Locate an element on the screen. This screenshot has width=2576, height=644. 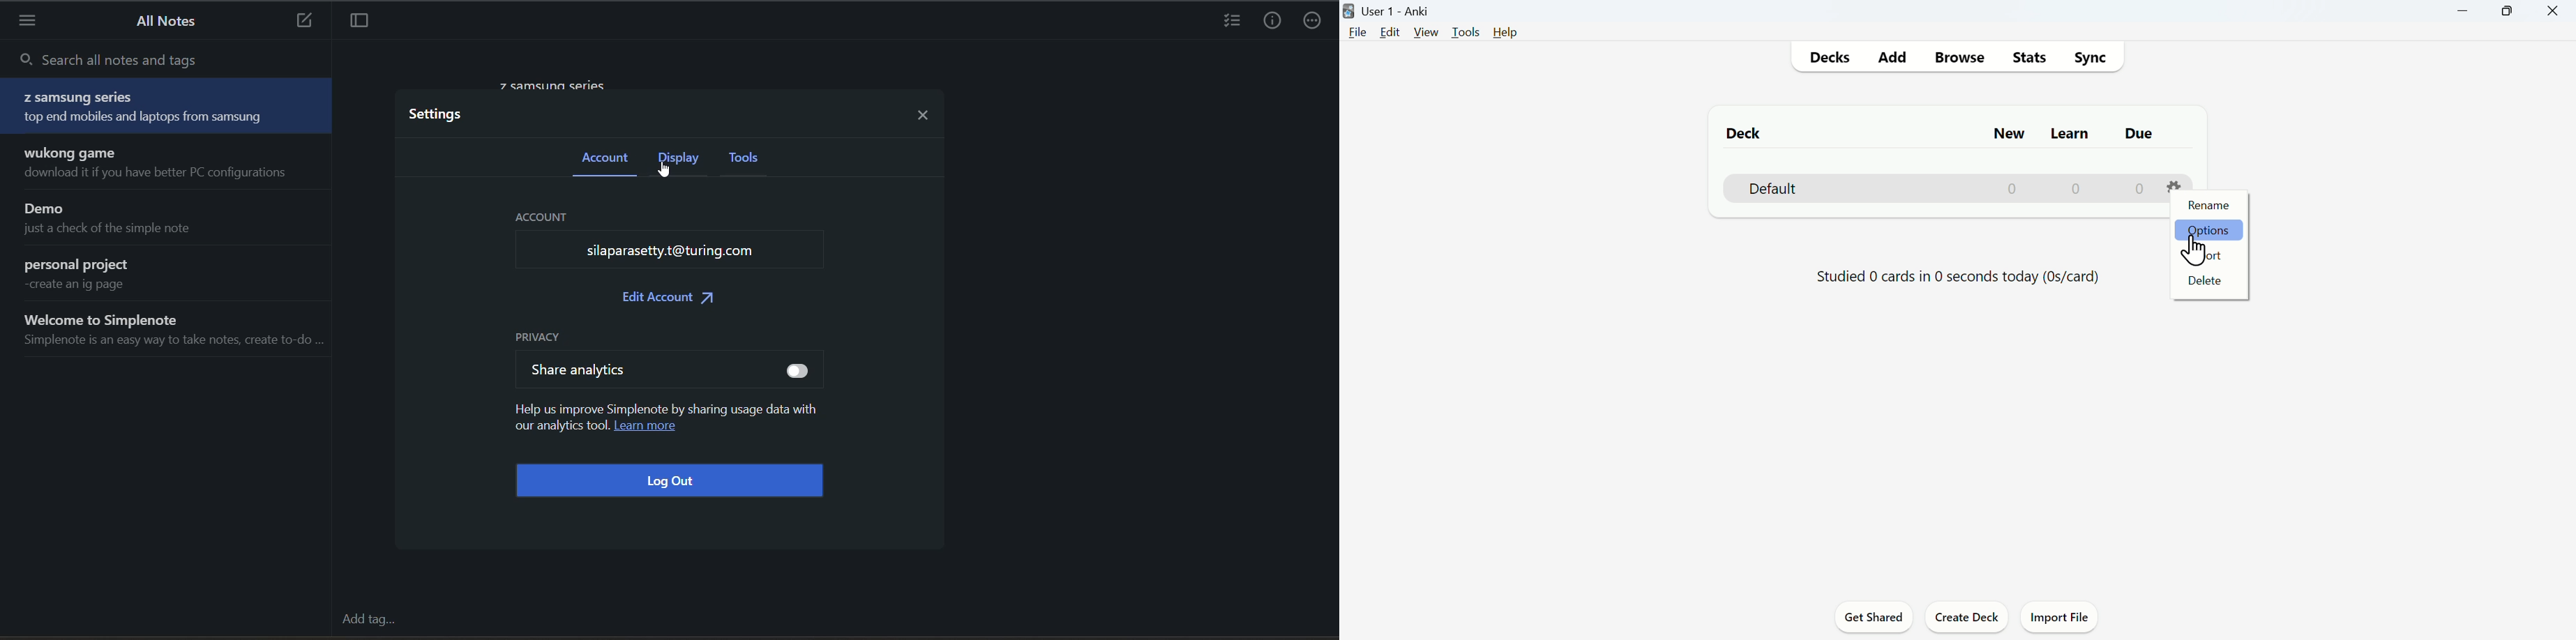
Demo
just a check of the simple note is located at coordinates (172, 220).